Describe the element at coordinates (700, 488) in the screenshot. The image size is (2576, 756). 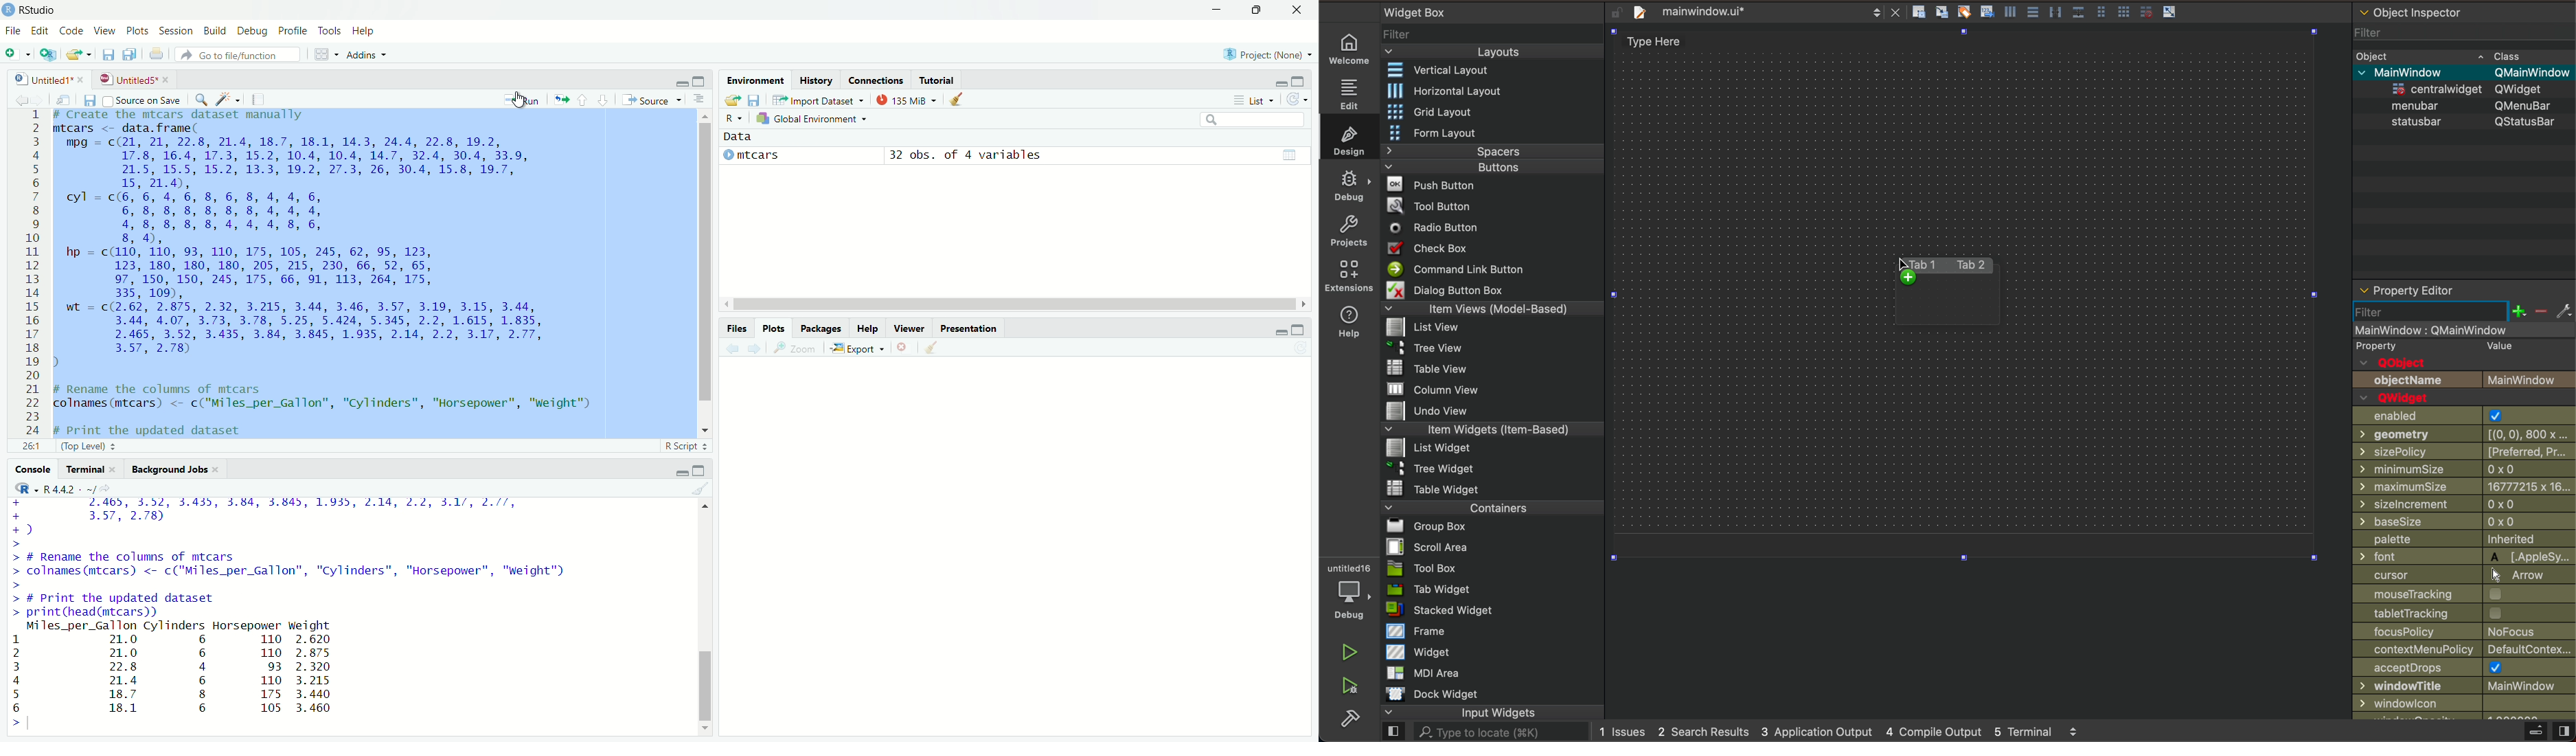
I see `clear` at that location.